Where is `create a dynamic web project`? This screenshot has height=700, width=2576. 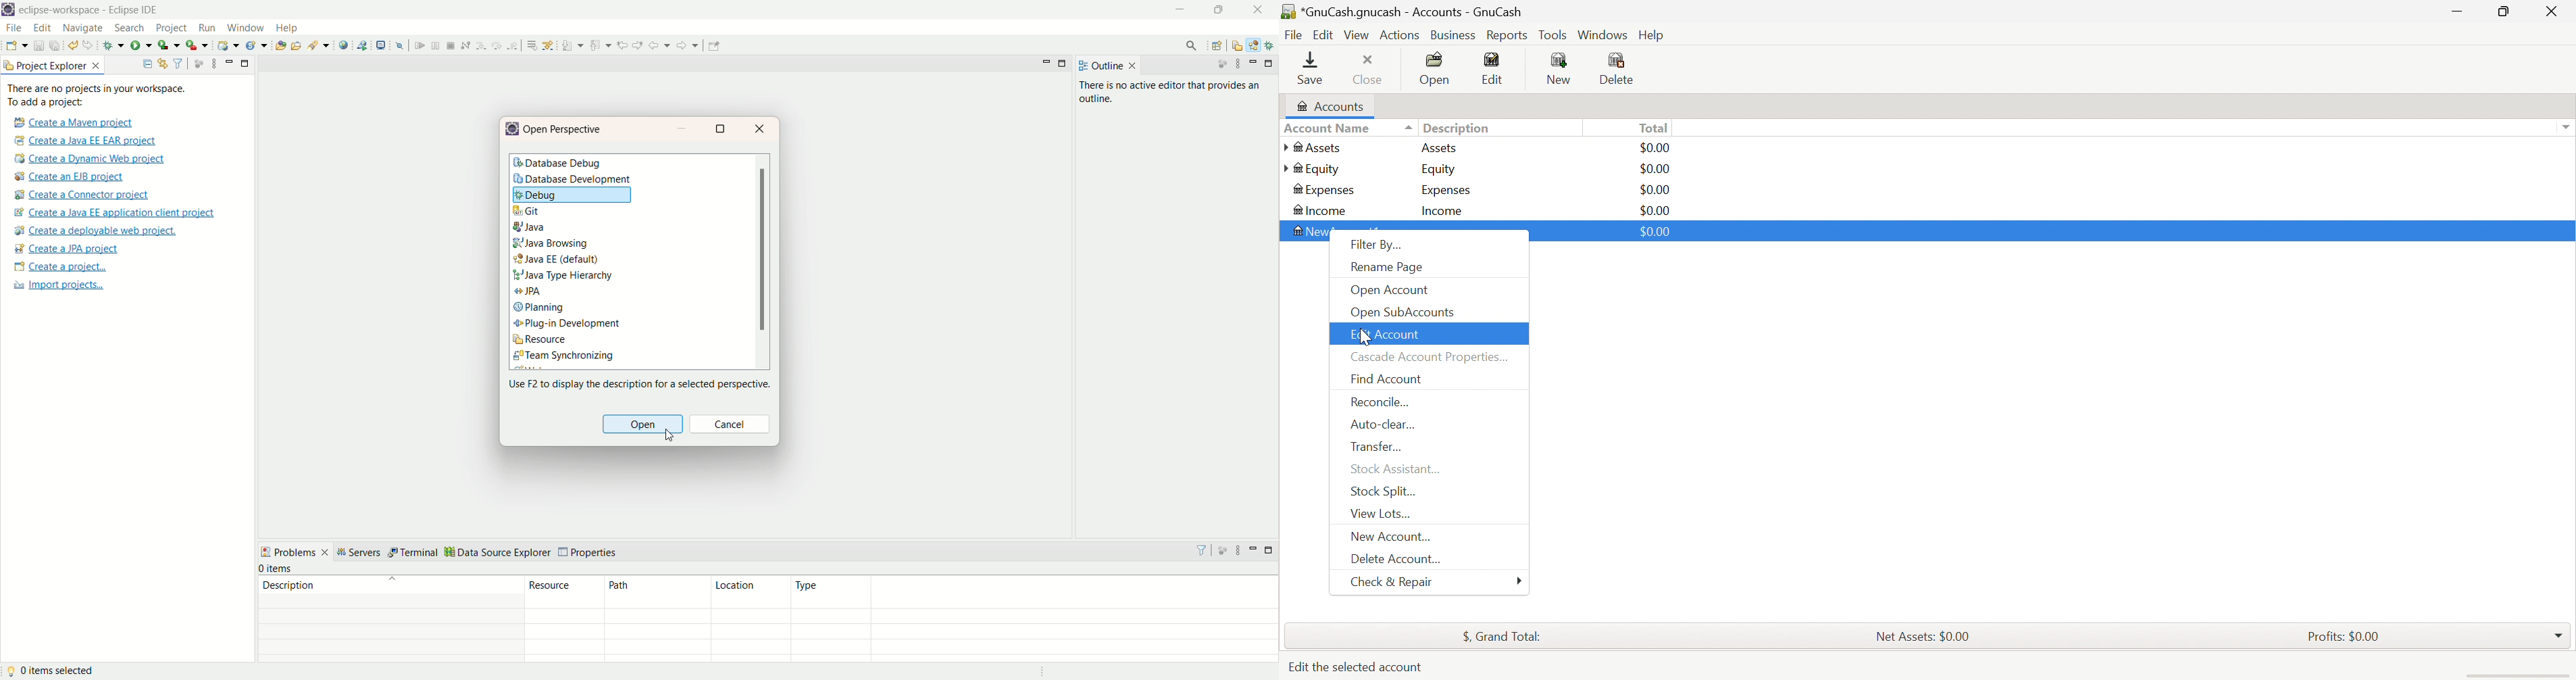
create a dynamic web project is located at coordinates (227, 47).